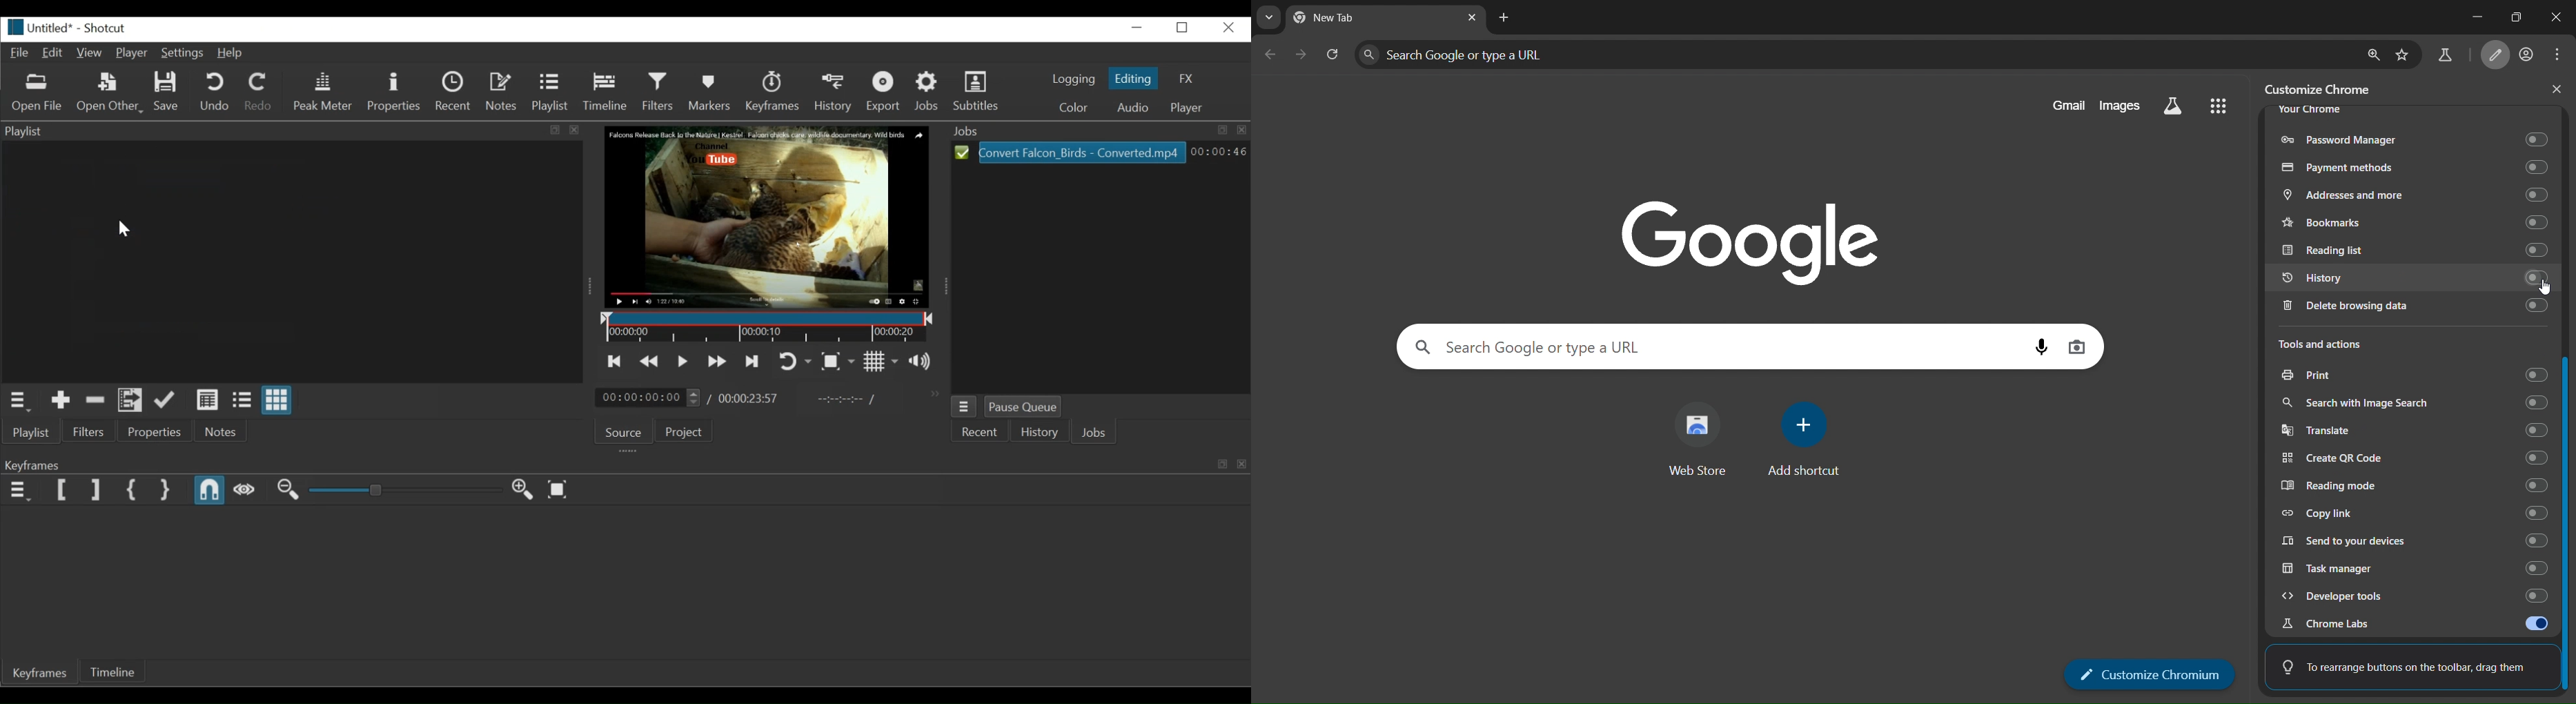 The height and width of the screenshot is (728, 2576). Describe the element at coordinates (63, 490) in the screenshot. I see `Set Filter Start` at that location.